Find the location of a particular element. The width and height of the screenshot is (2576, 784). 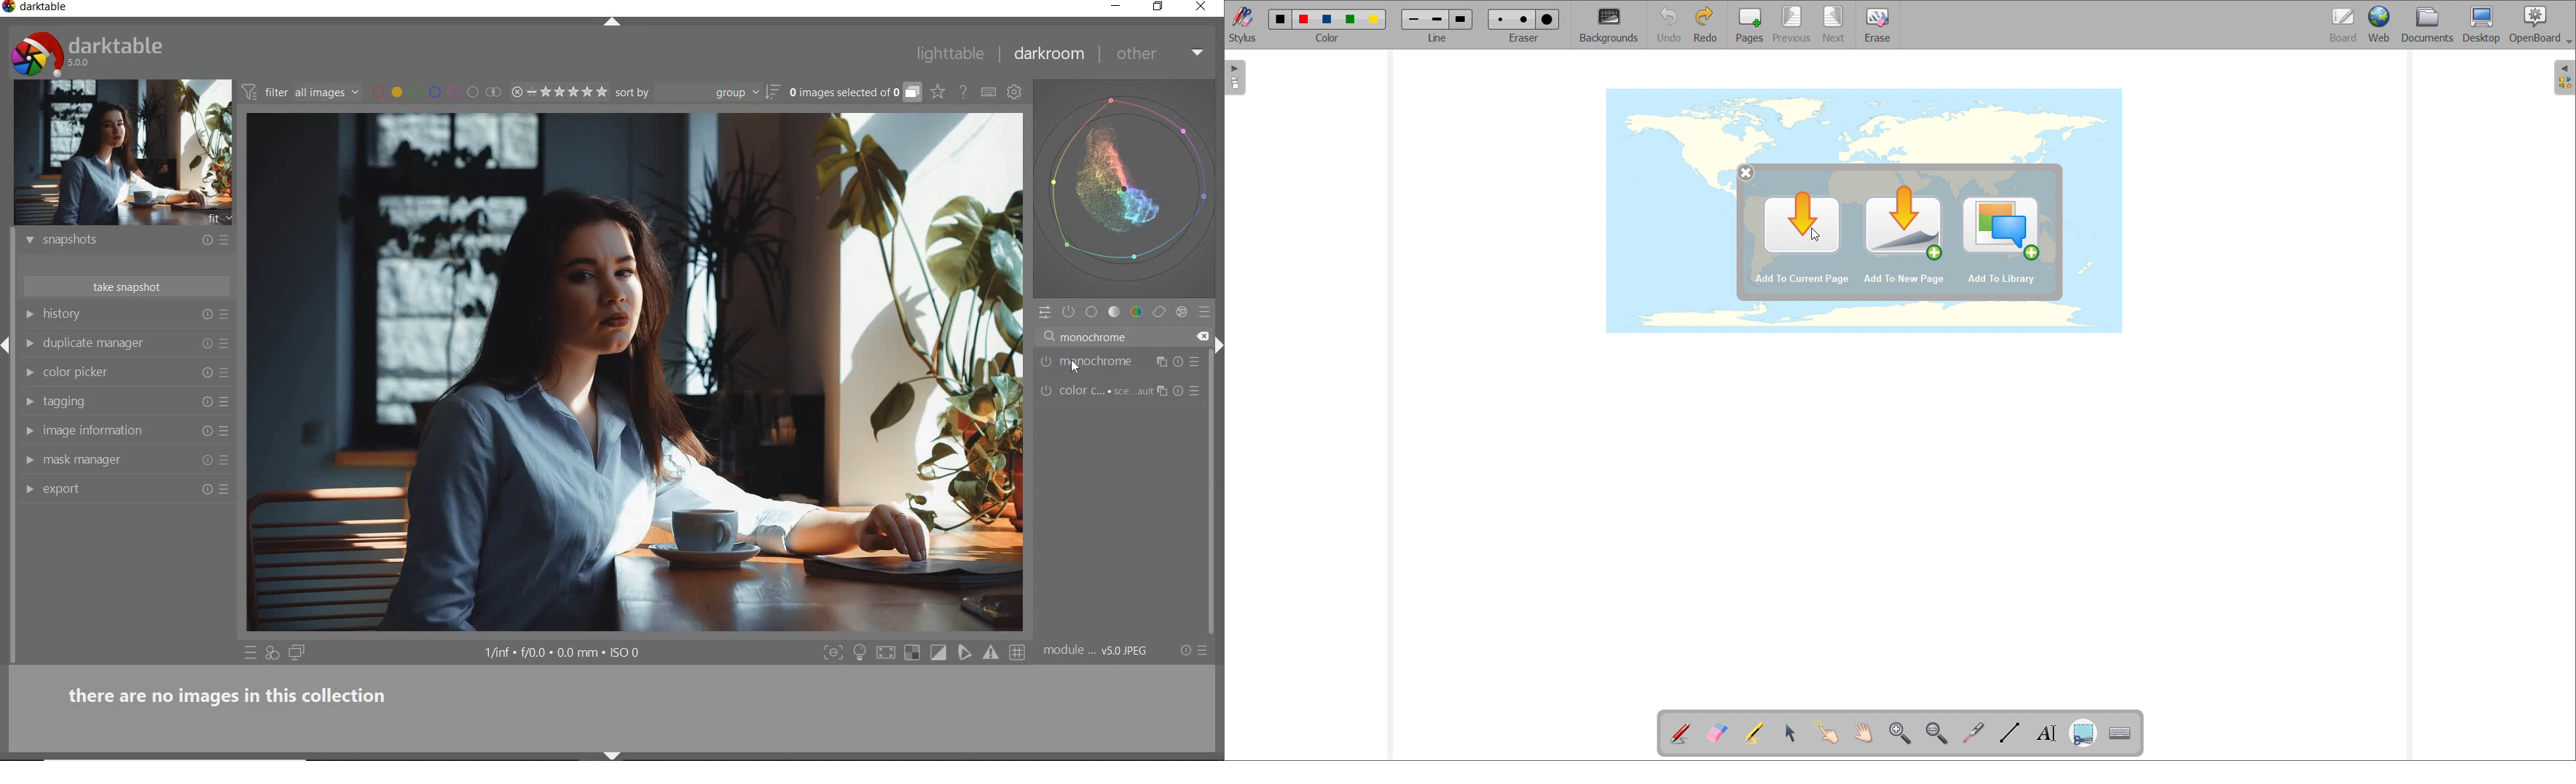

module...V5.0 JPEG is located at coordinates (1096, 651).